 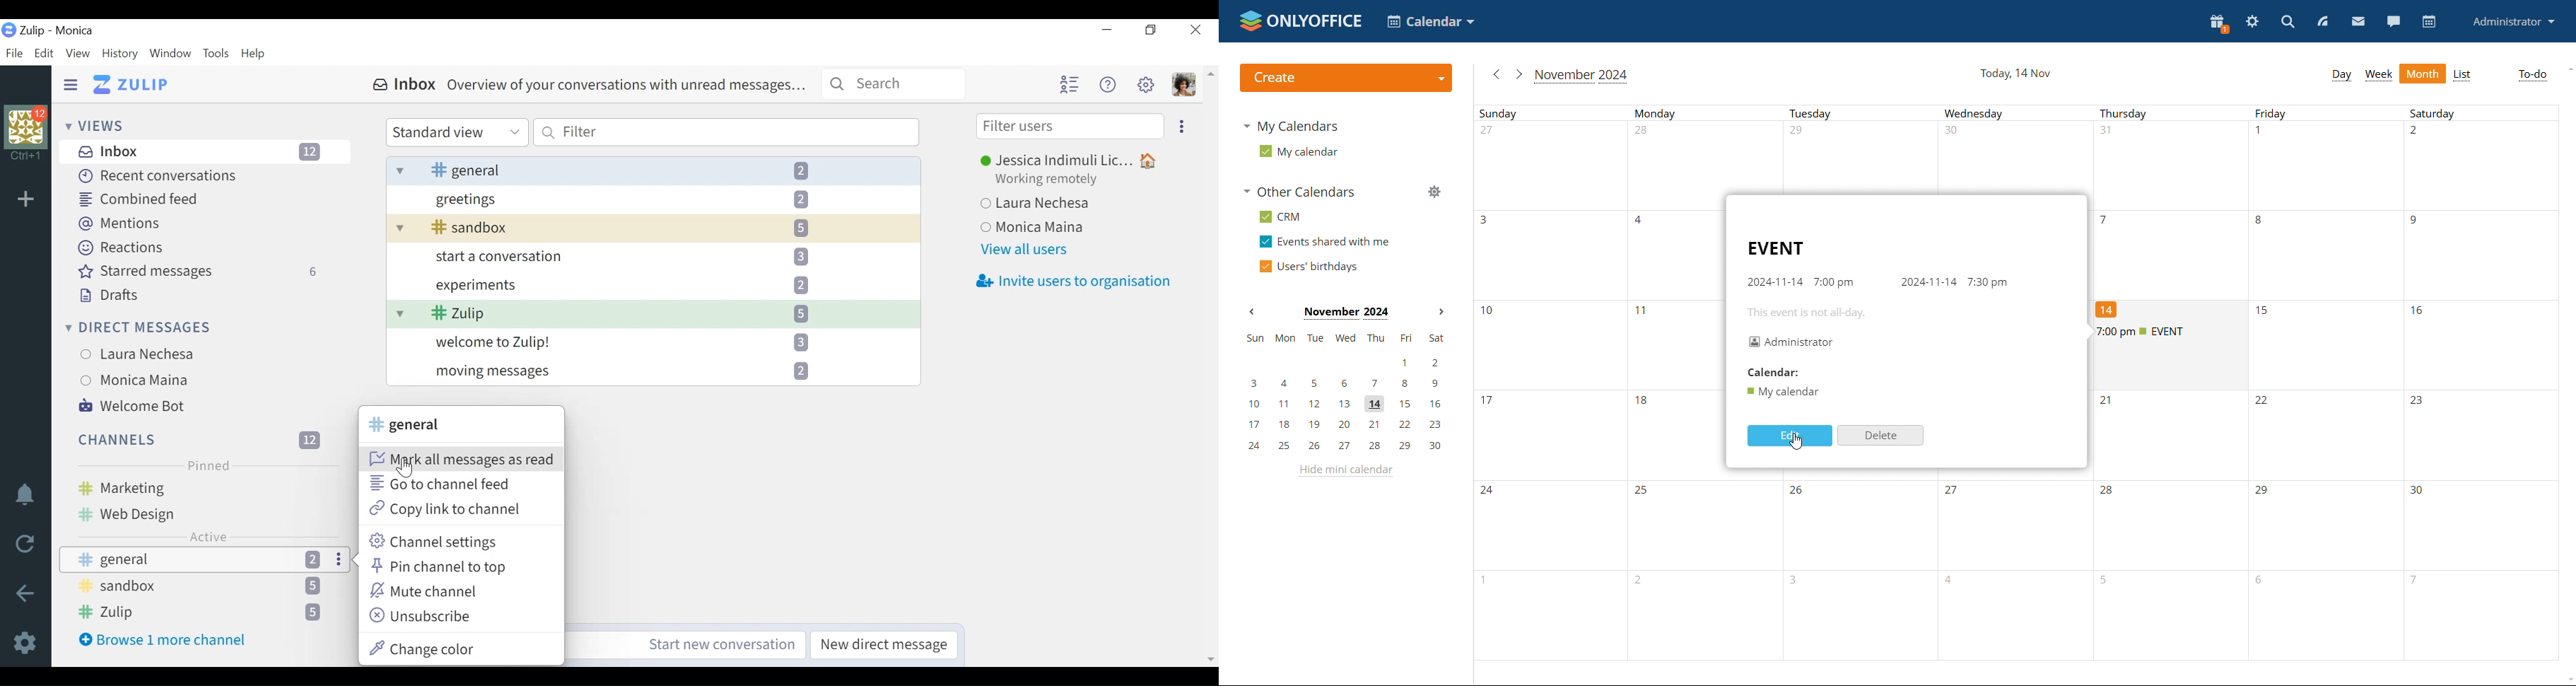 What do you see at coordinates (208, 536) in the screenshot?
I see `Active` at bounding box center [208, 536].